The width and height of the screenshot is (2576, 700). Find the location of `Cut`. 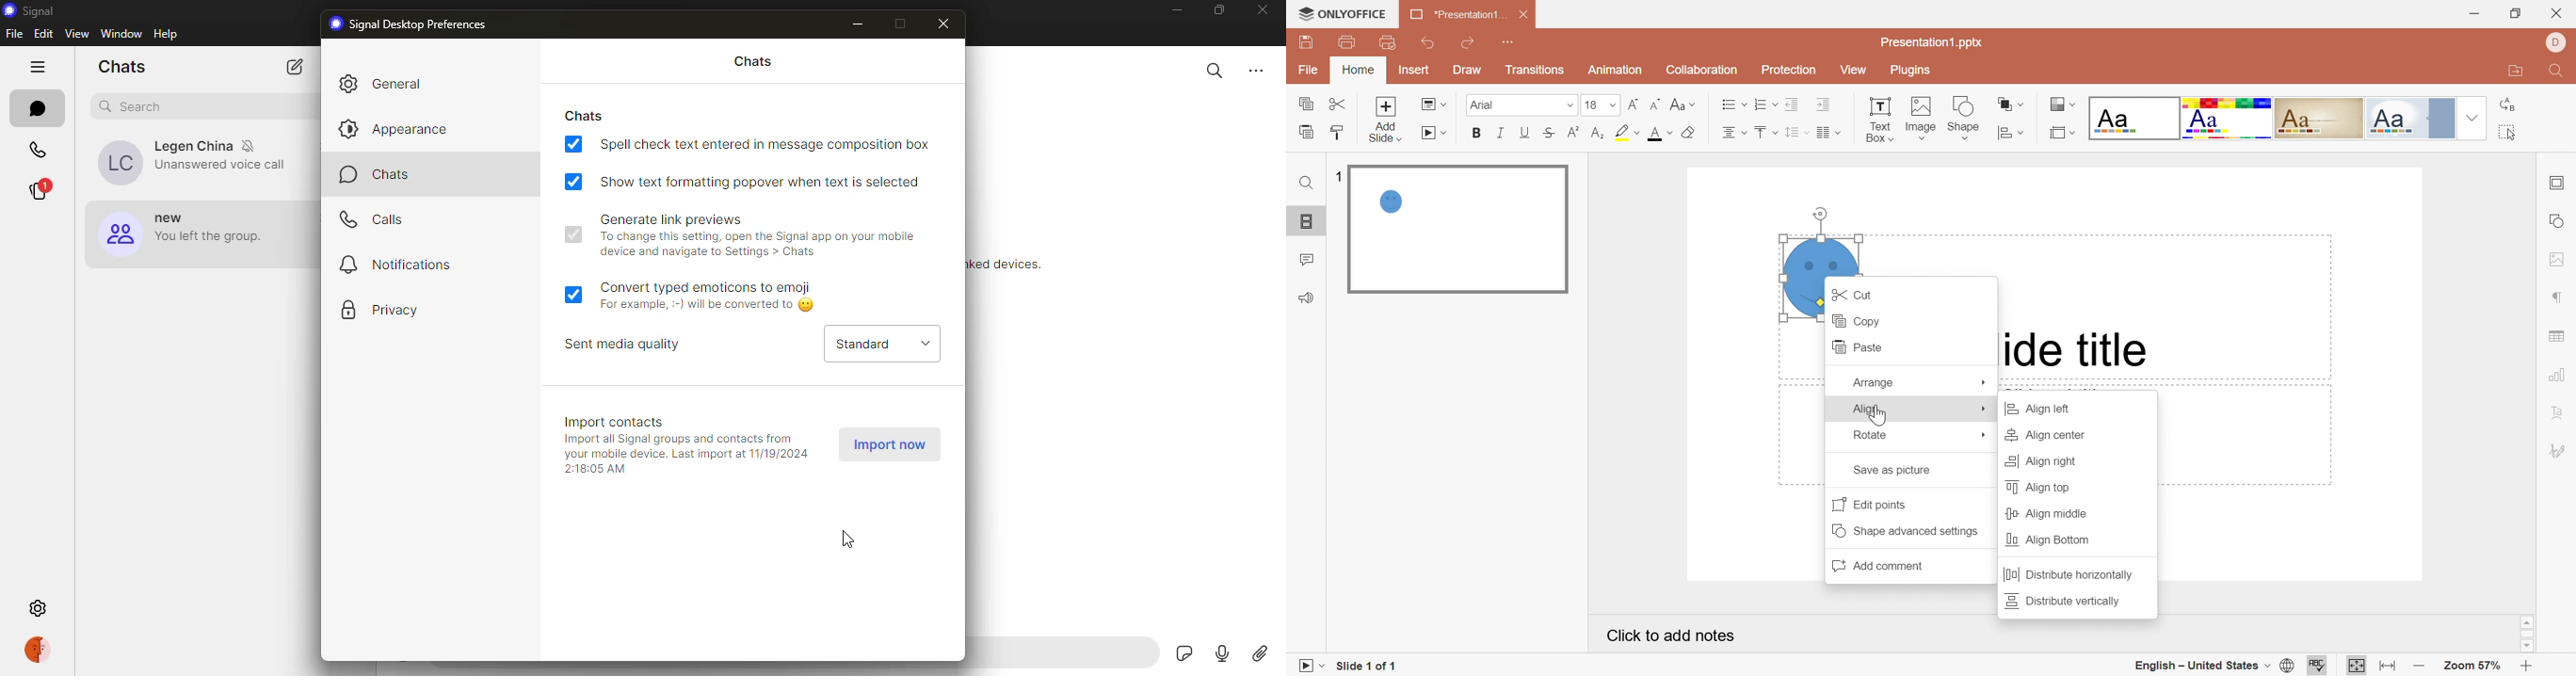

Cut is located at coordinates (1340, 103).